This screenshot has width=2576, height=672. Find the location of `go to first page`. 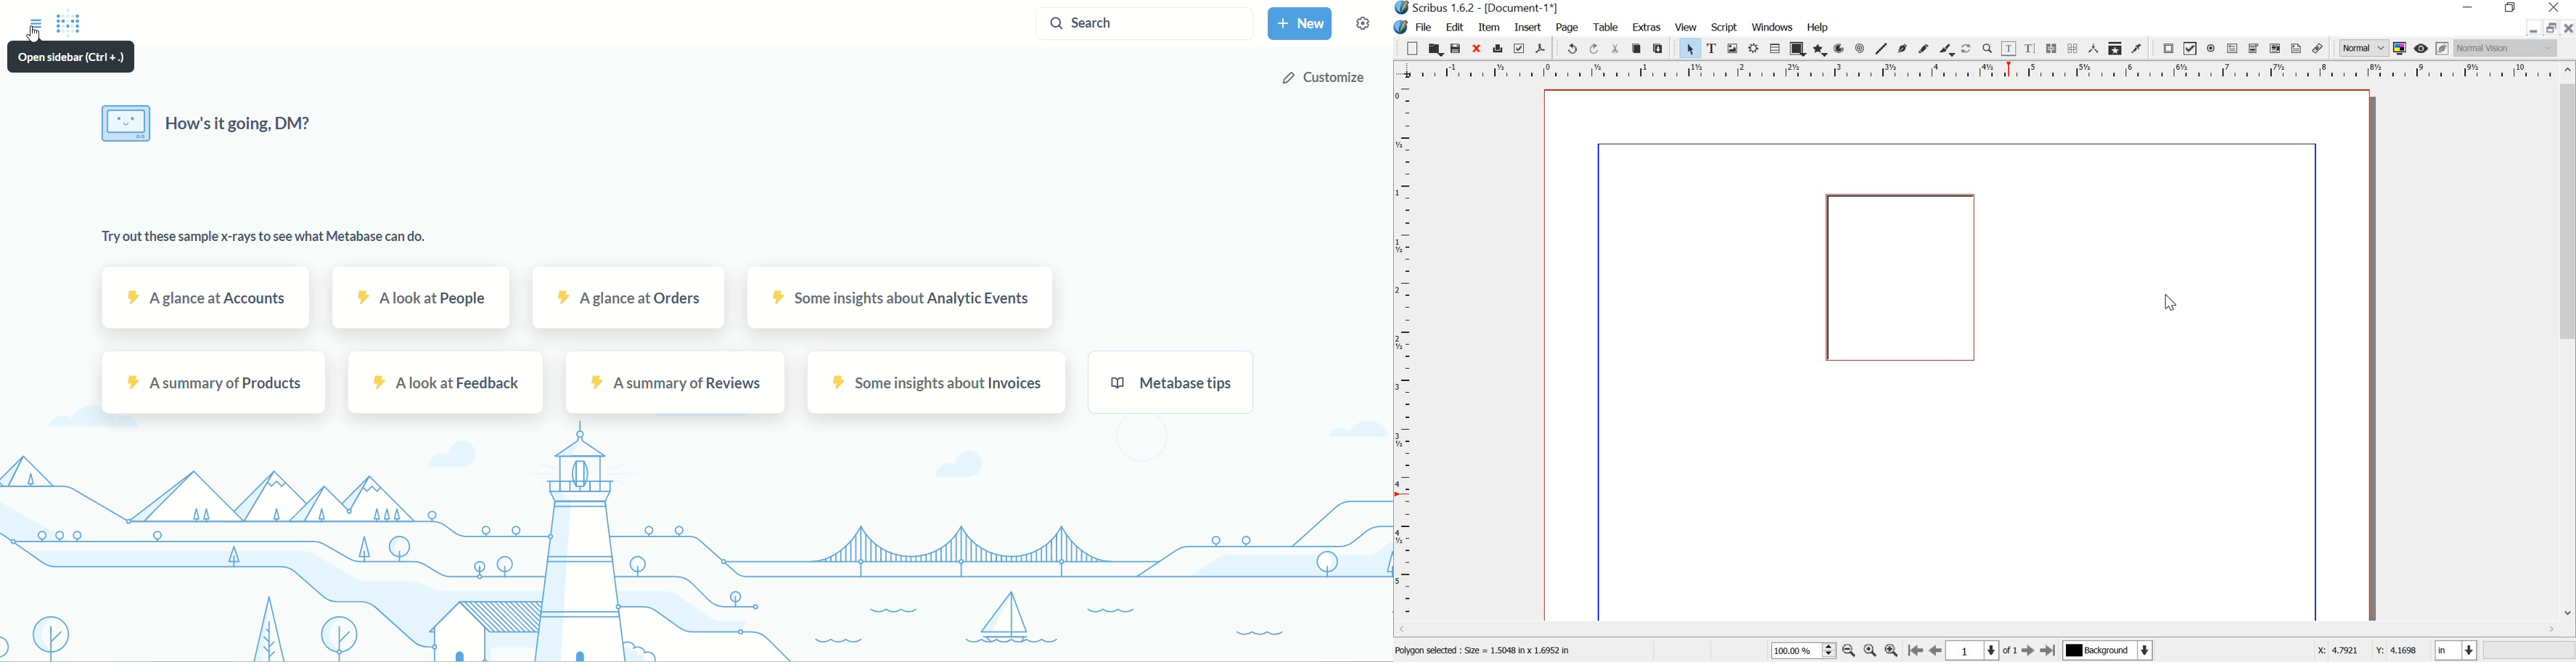

go to first page is located at coordinates (1915, 650).